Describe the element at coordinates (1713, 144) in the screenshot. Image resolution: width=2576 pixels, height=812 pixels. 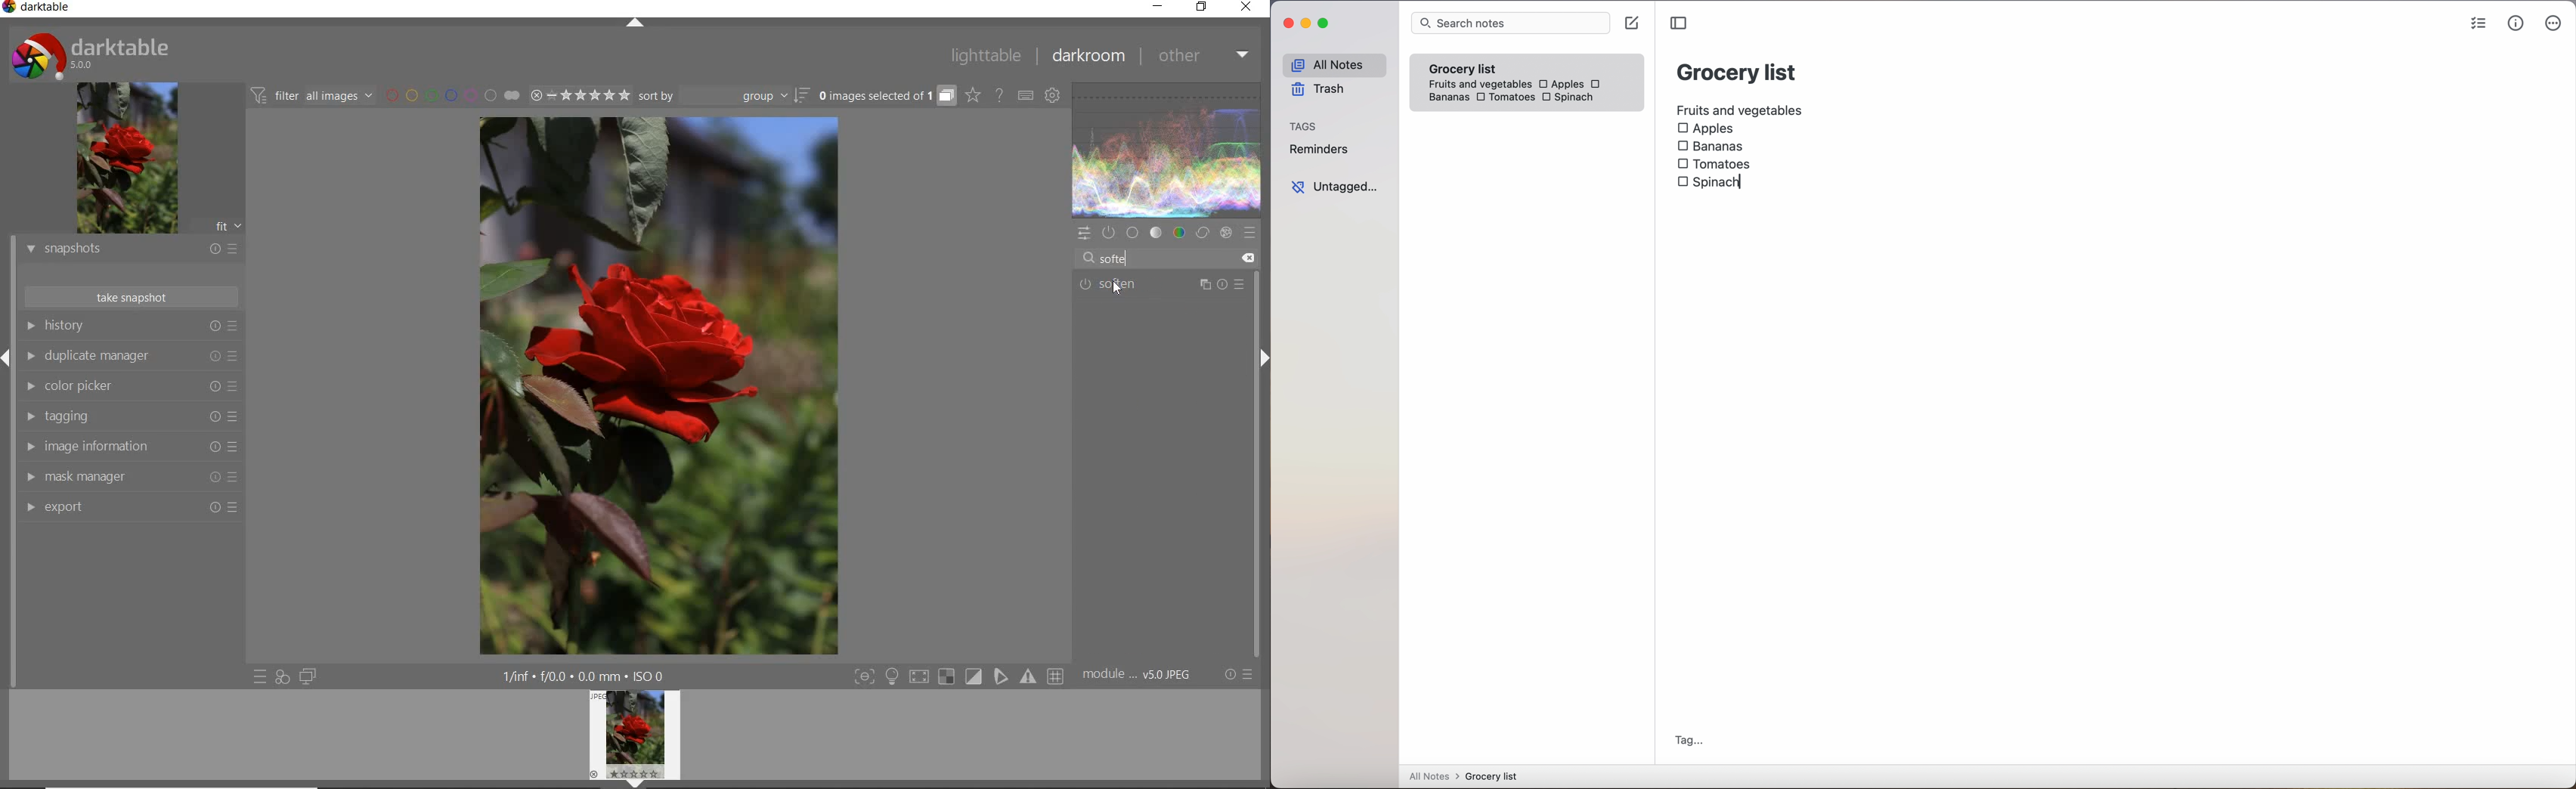
I see `Bananas checkbox` at that location.